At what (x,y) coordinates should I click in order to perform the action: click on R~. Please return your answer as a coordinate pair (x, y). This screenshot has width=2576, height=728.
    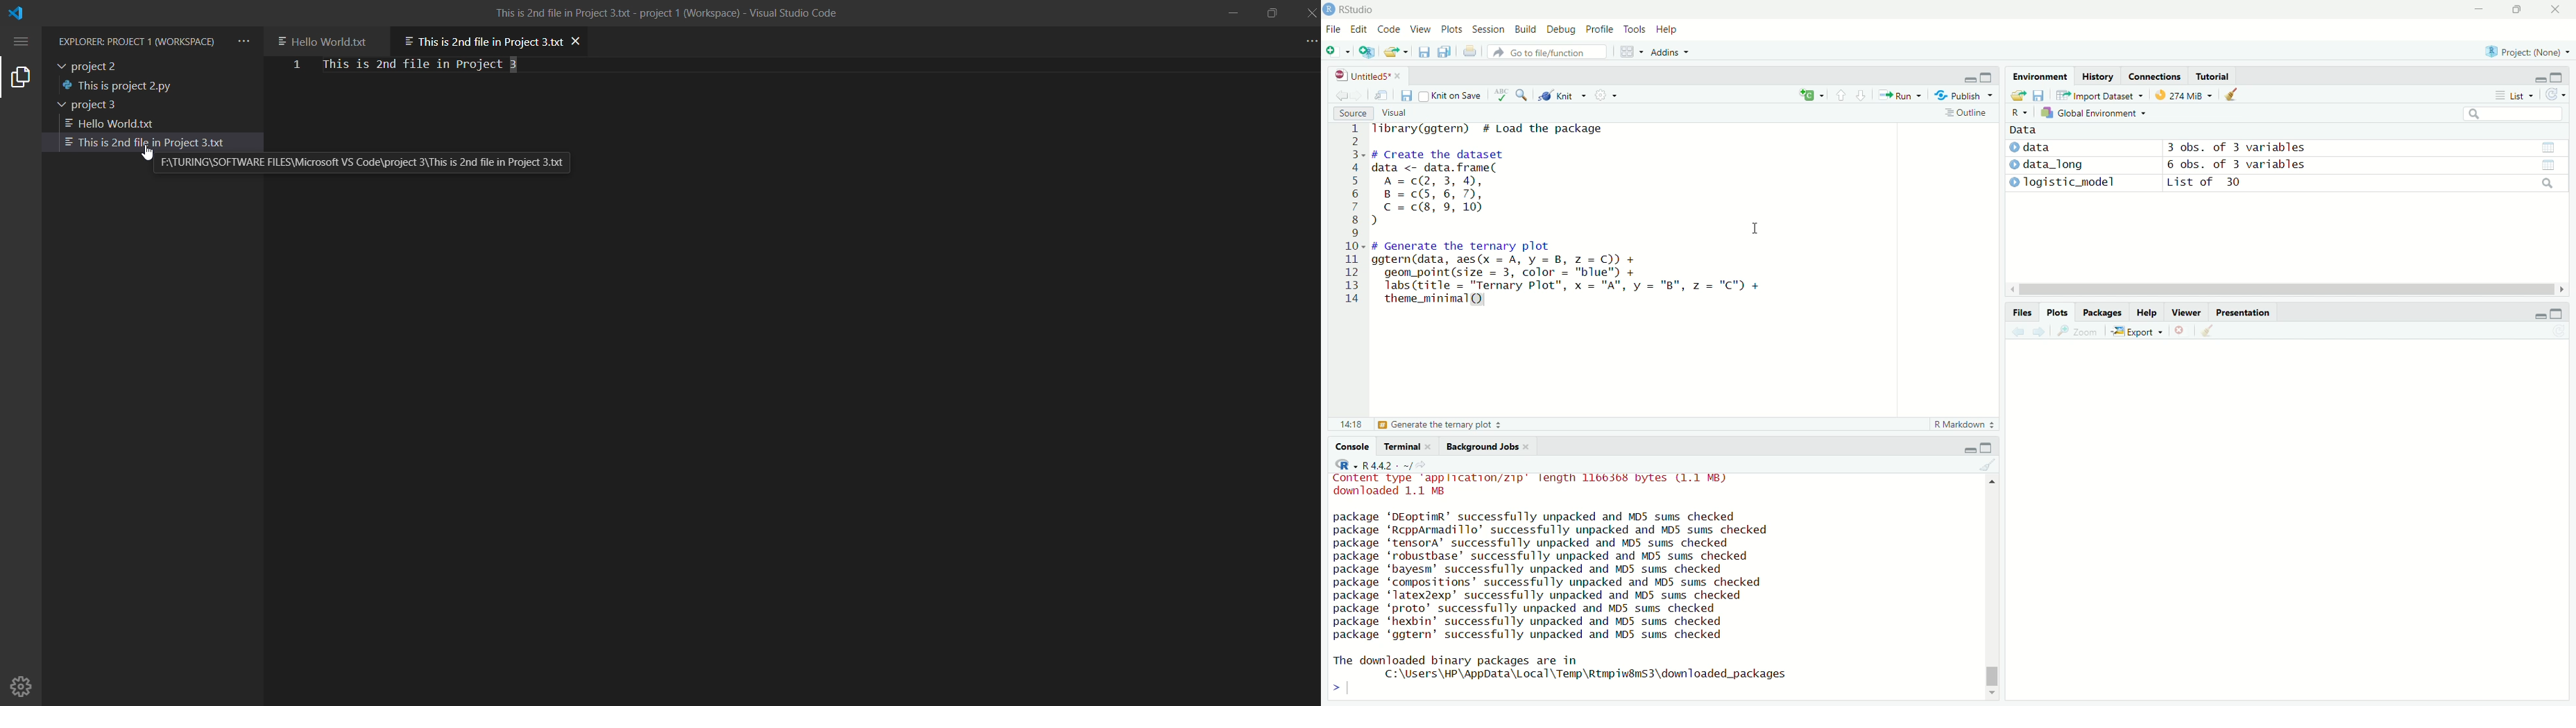
    Looking at the image, I should click on (2018, 111).